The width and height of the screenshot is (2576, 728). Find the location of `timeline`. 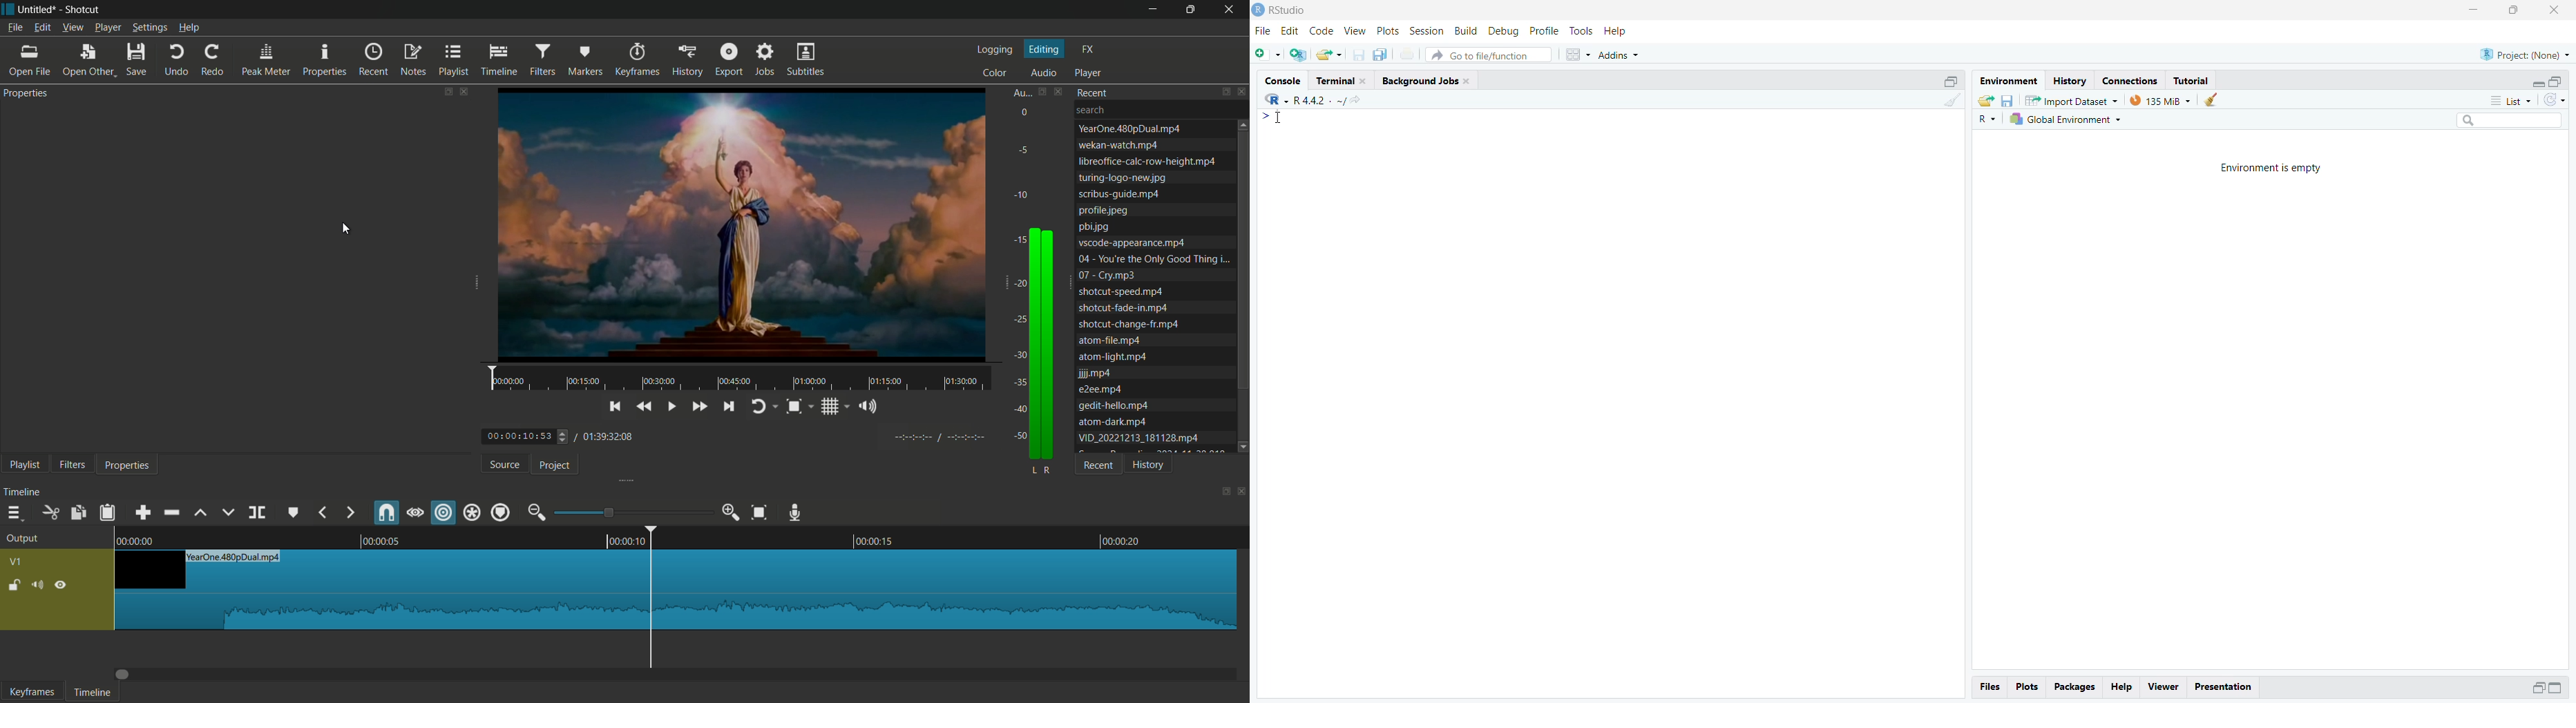

timeline is located at coordinates (92, 693).